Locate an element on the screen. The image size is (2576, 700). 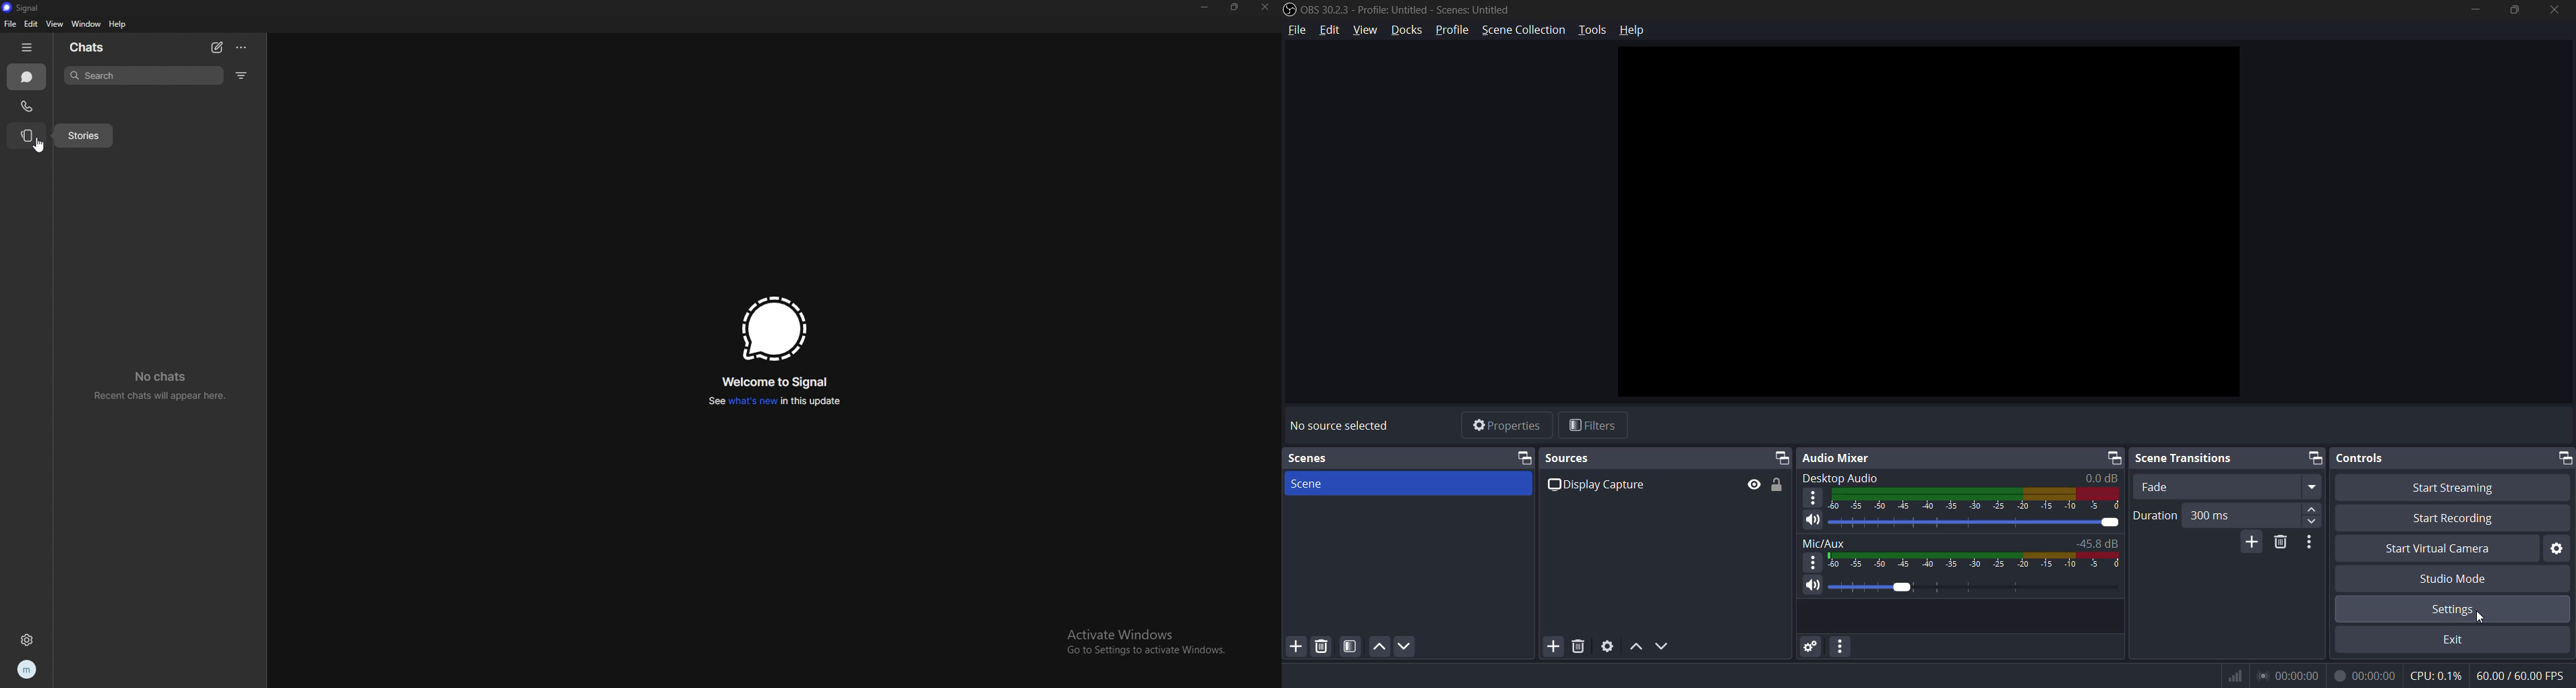
help is located at coordinates (1632, 32).